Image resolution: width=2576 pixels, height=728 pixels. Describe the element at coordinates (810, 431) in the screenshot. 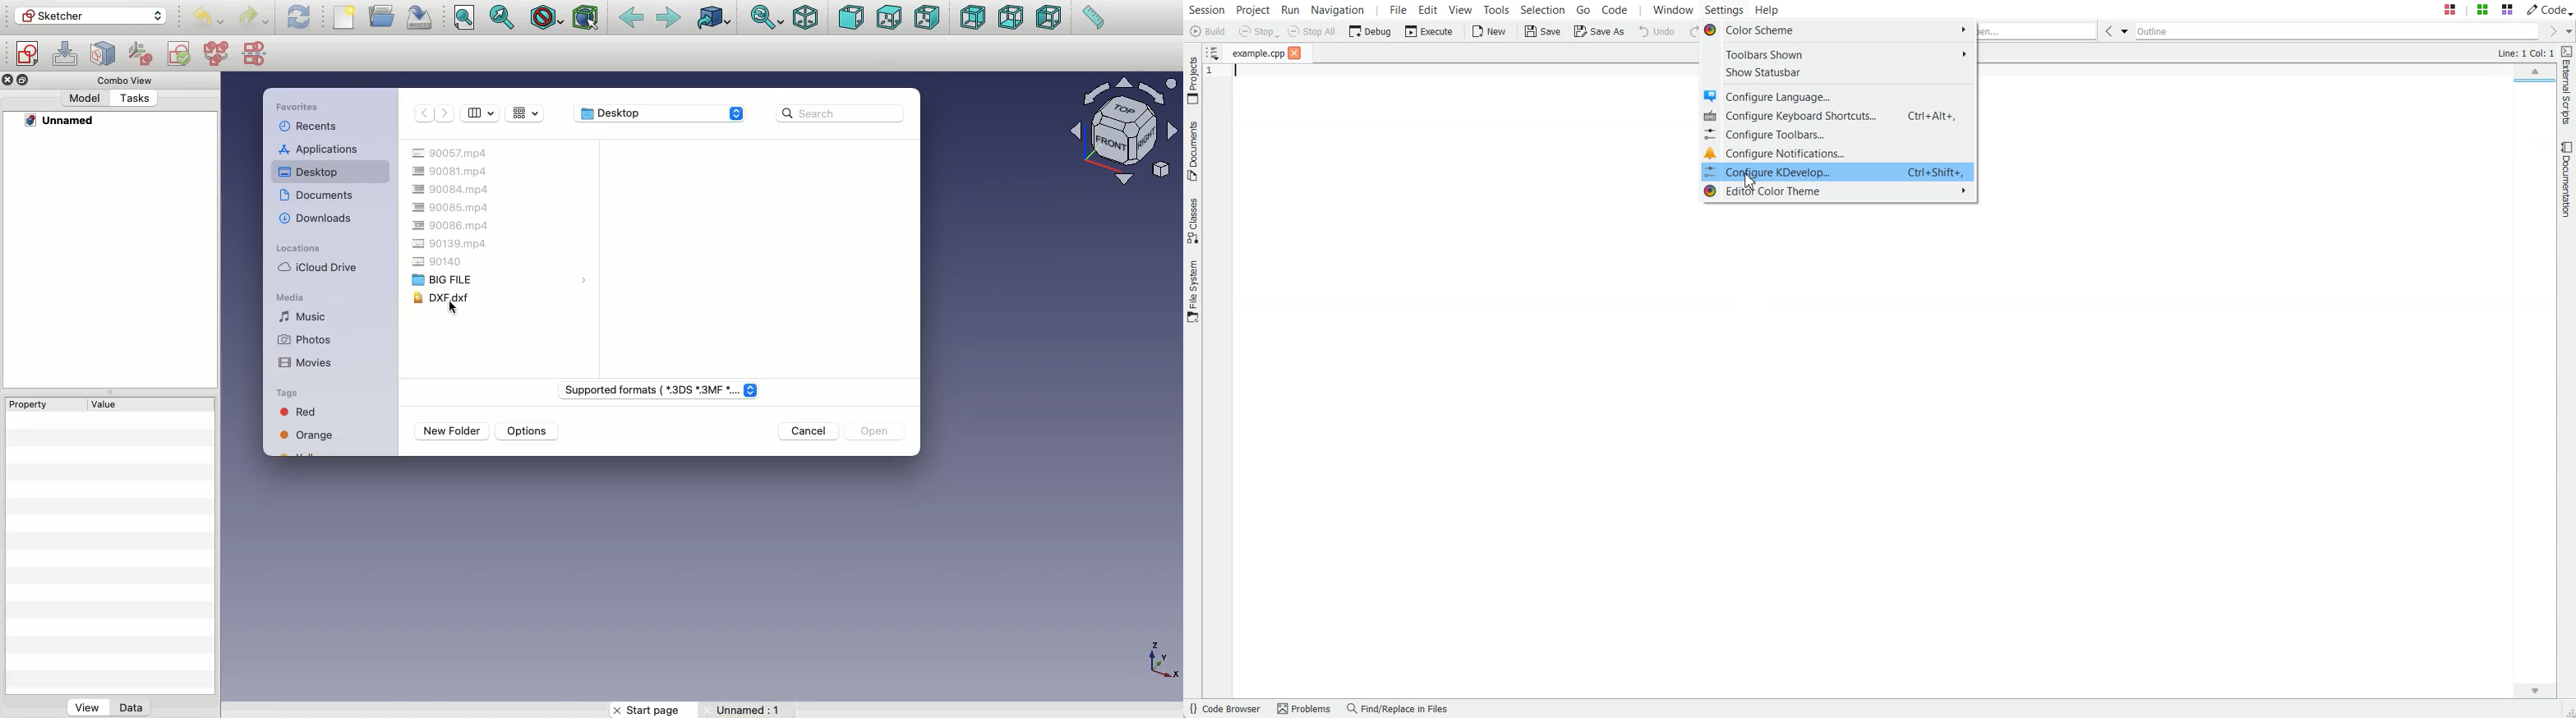

I see `Cancel` at that location.